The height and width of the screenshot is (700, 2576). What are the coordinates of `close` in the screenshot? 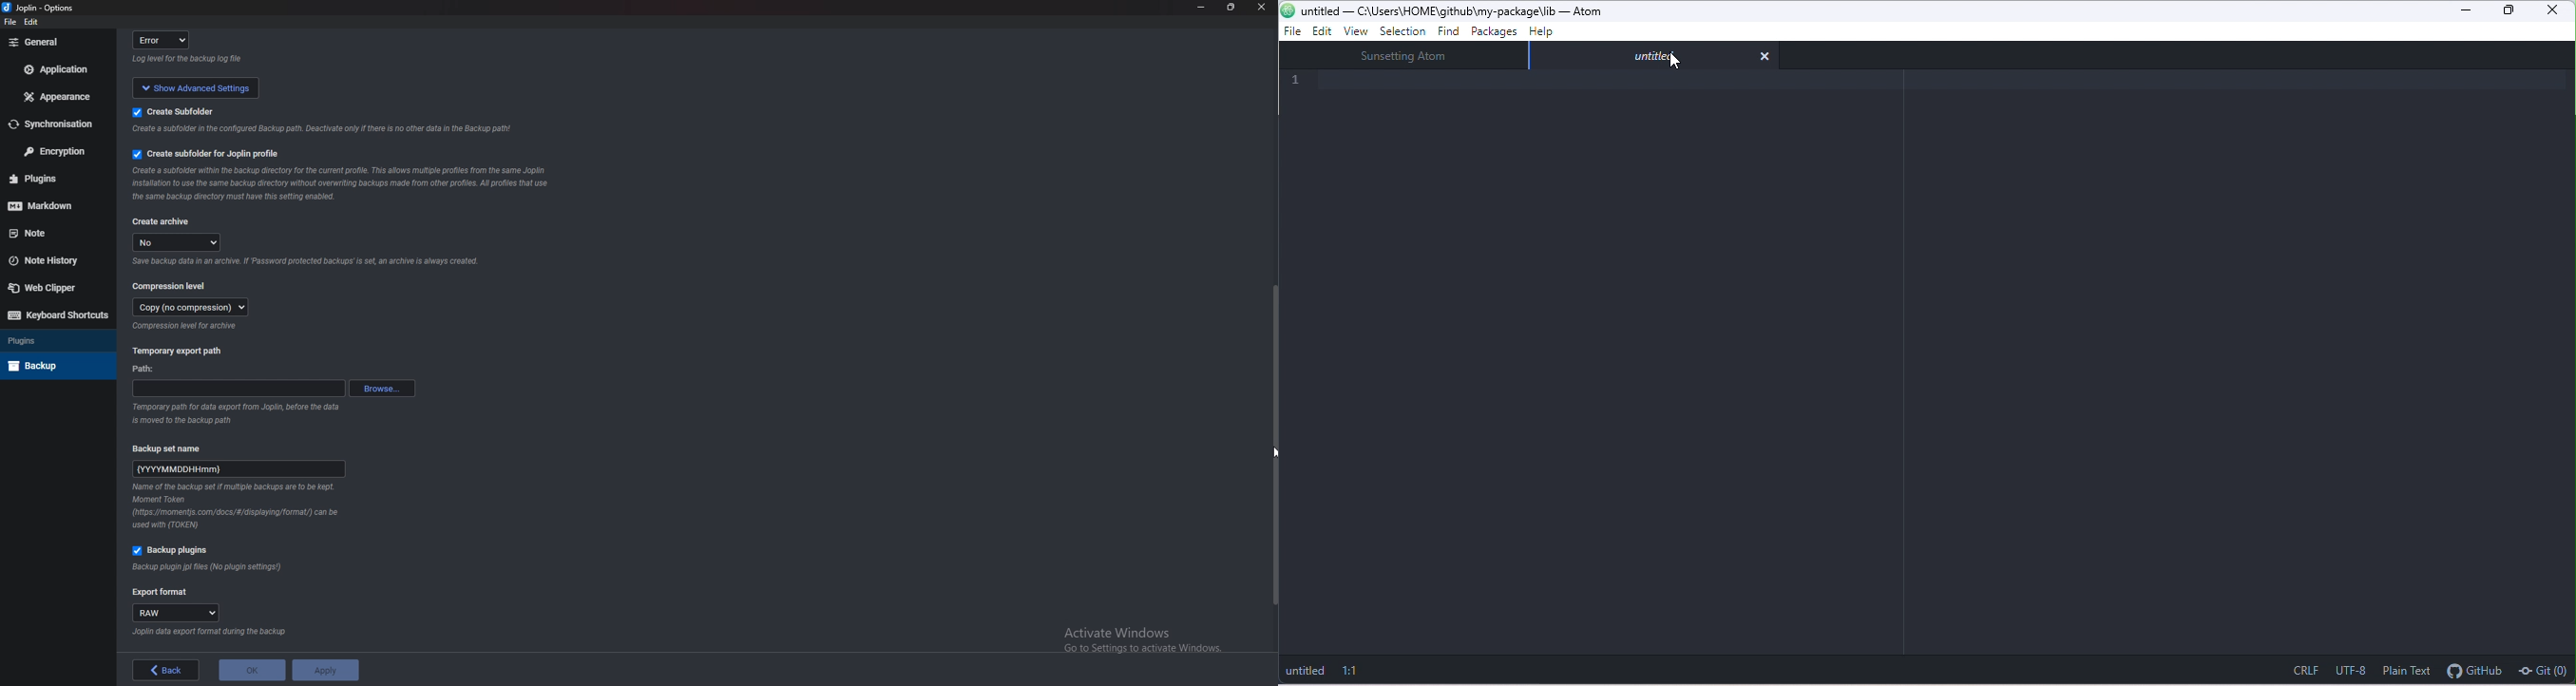 It's located at (1260, 10).